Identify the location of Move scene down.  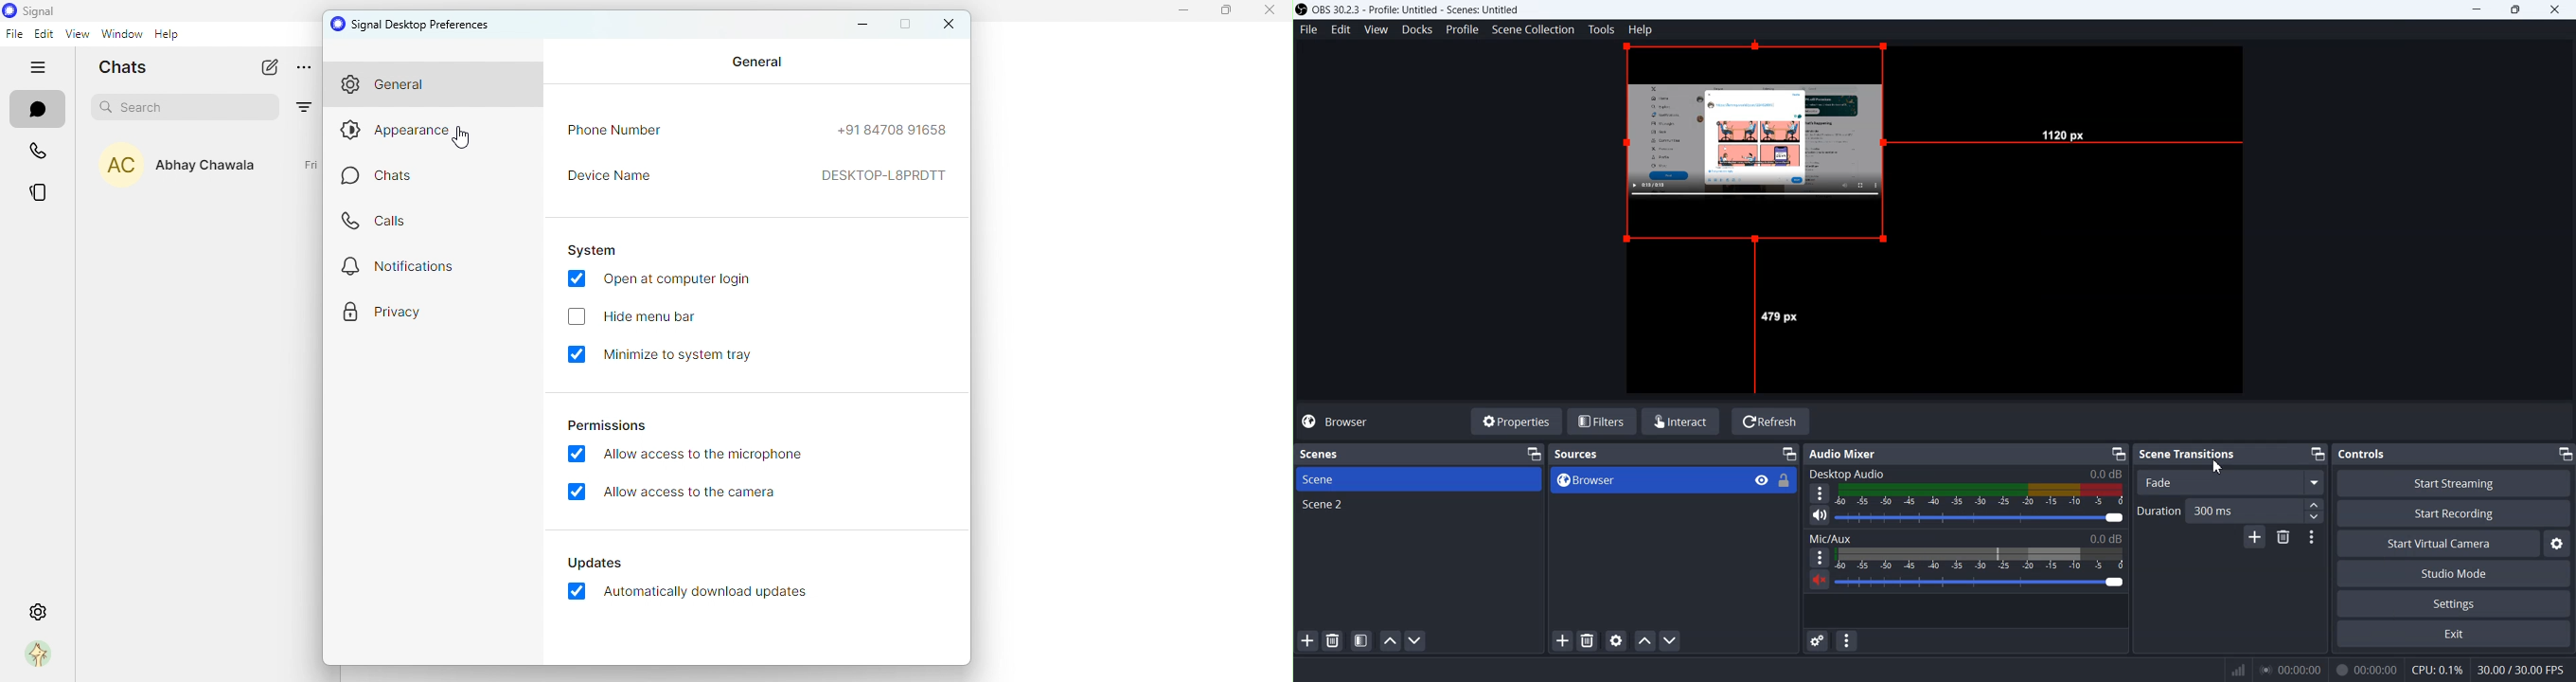
(1415, 641).